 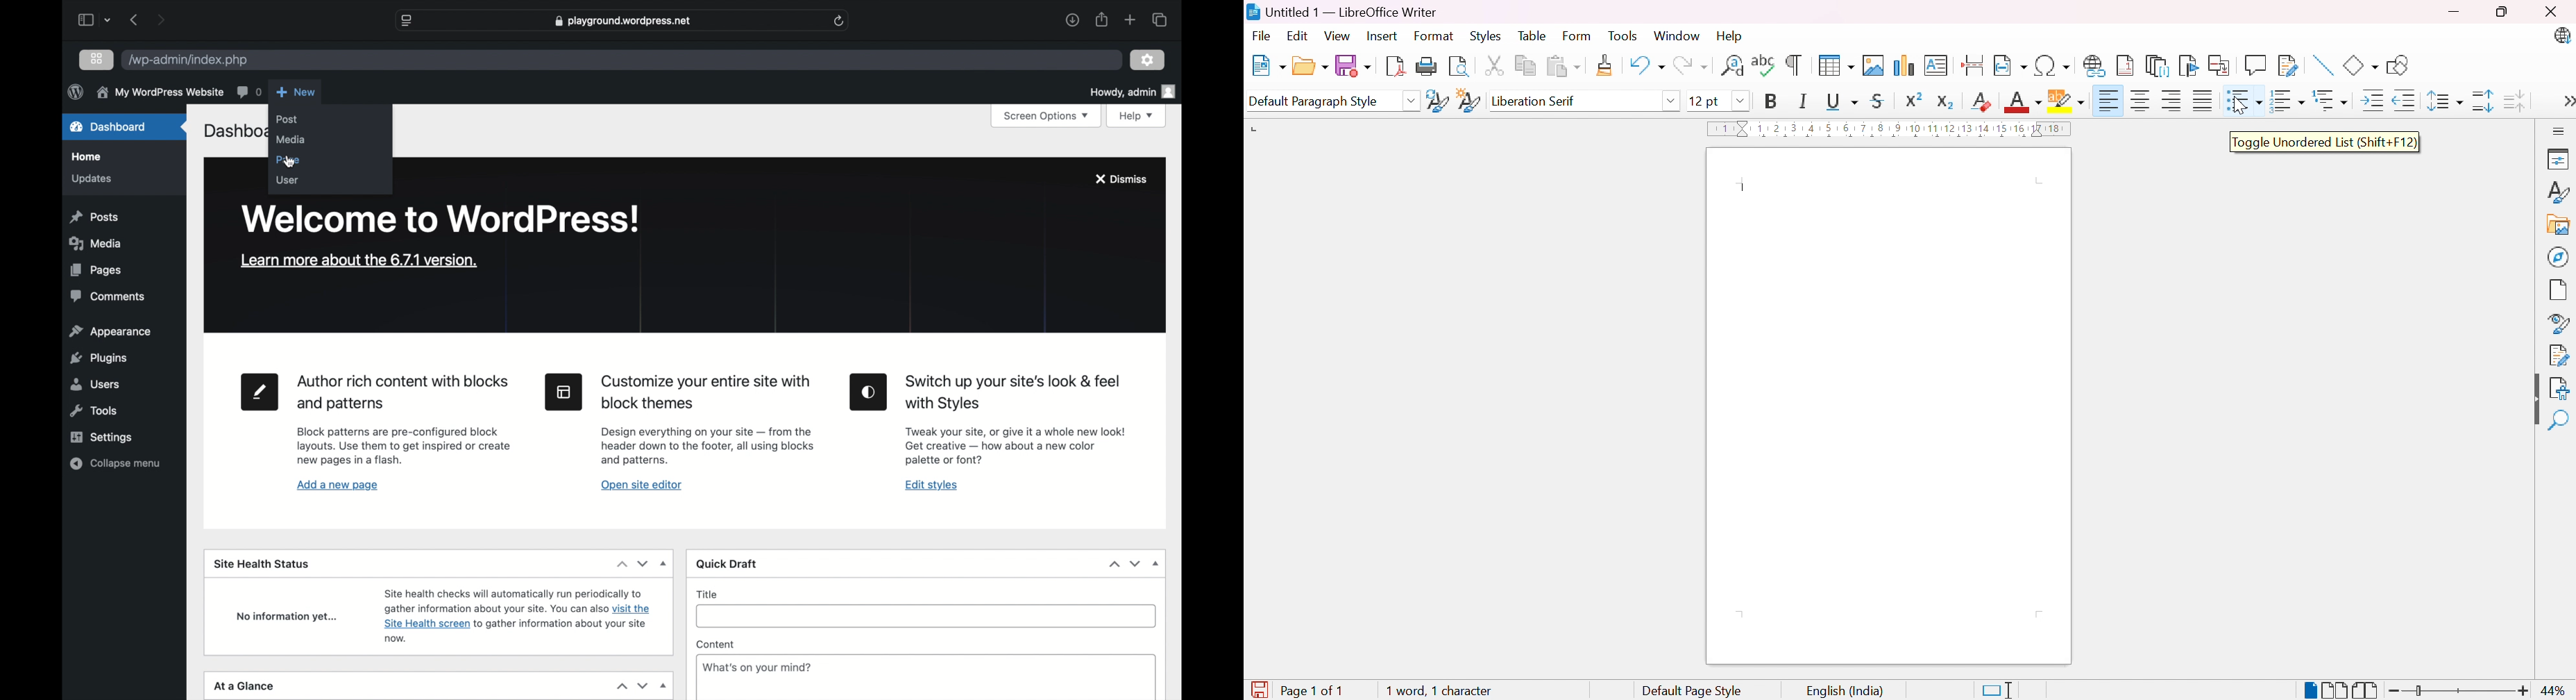 What do you see at coordinates (2516, 102) in the screenshot?
I see `Decrease paragraph spacing` at bounding box center [2516, 102].